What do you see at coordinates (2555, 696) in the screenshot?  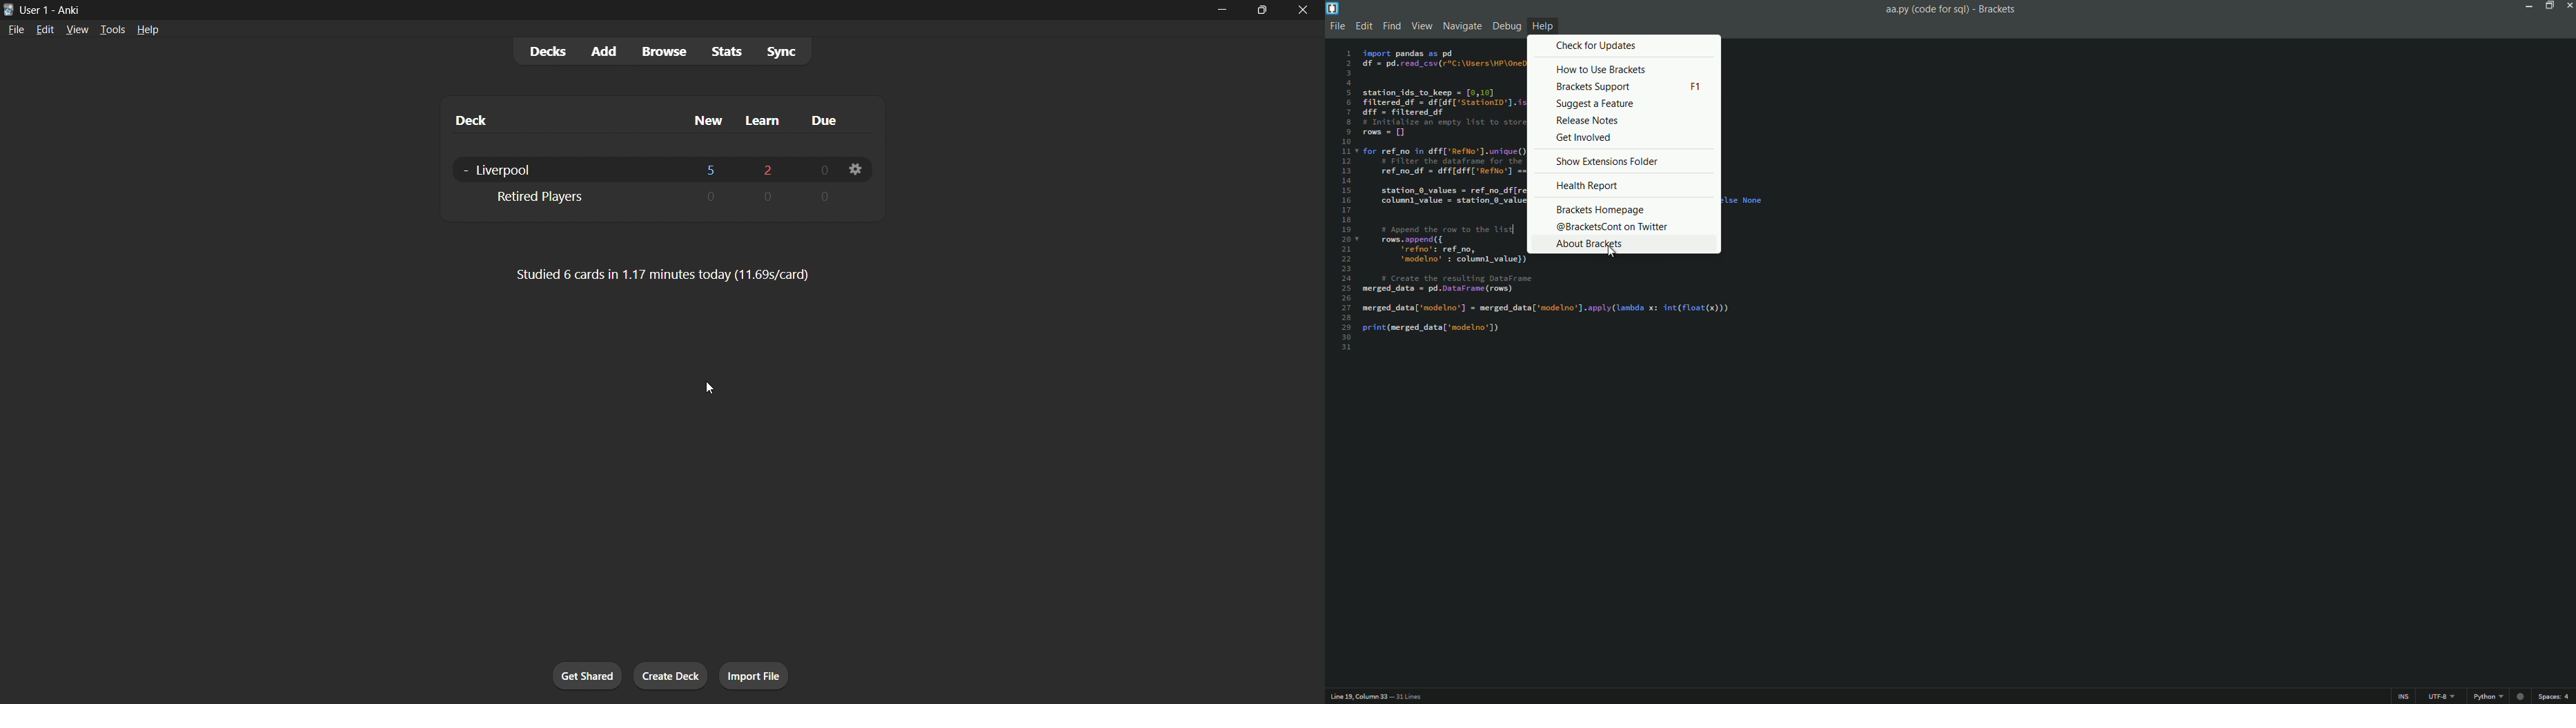 I see `space` at bounding box center [2555, 696].